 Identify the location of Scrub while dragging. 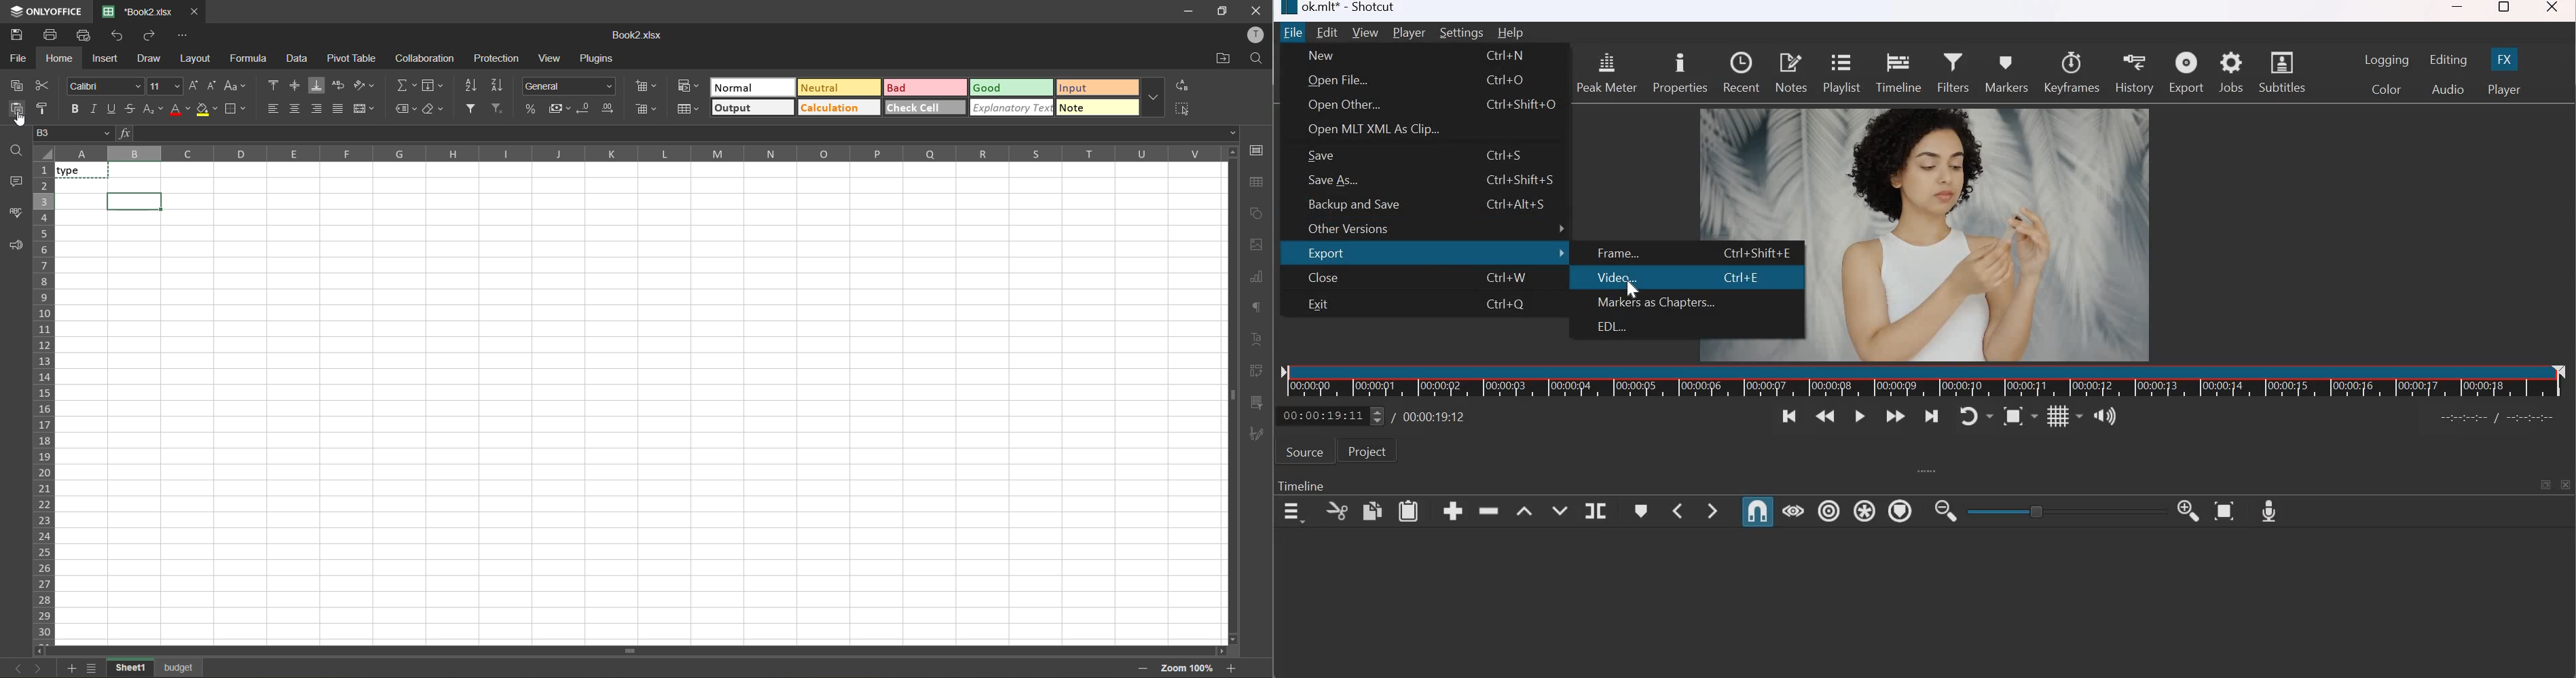
(1794, 510).